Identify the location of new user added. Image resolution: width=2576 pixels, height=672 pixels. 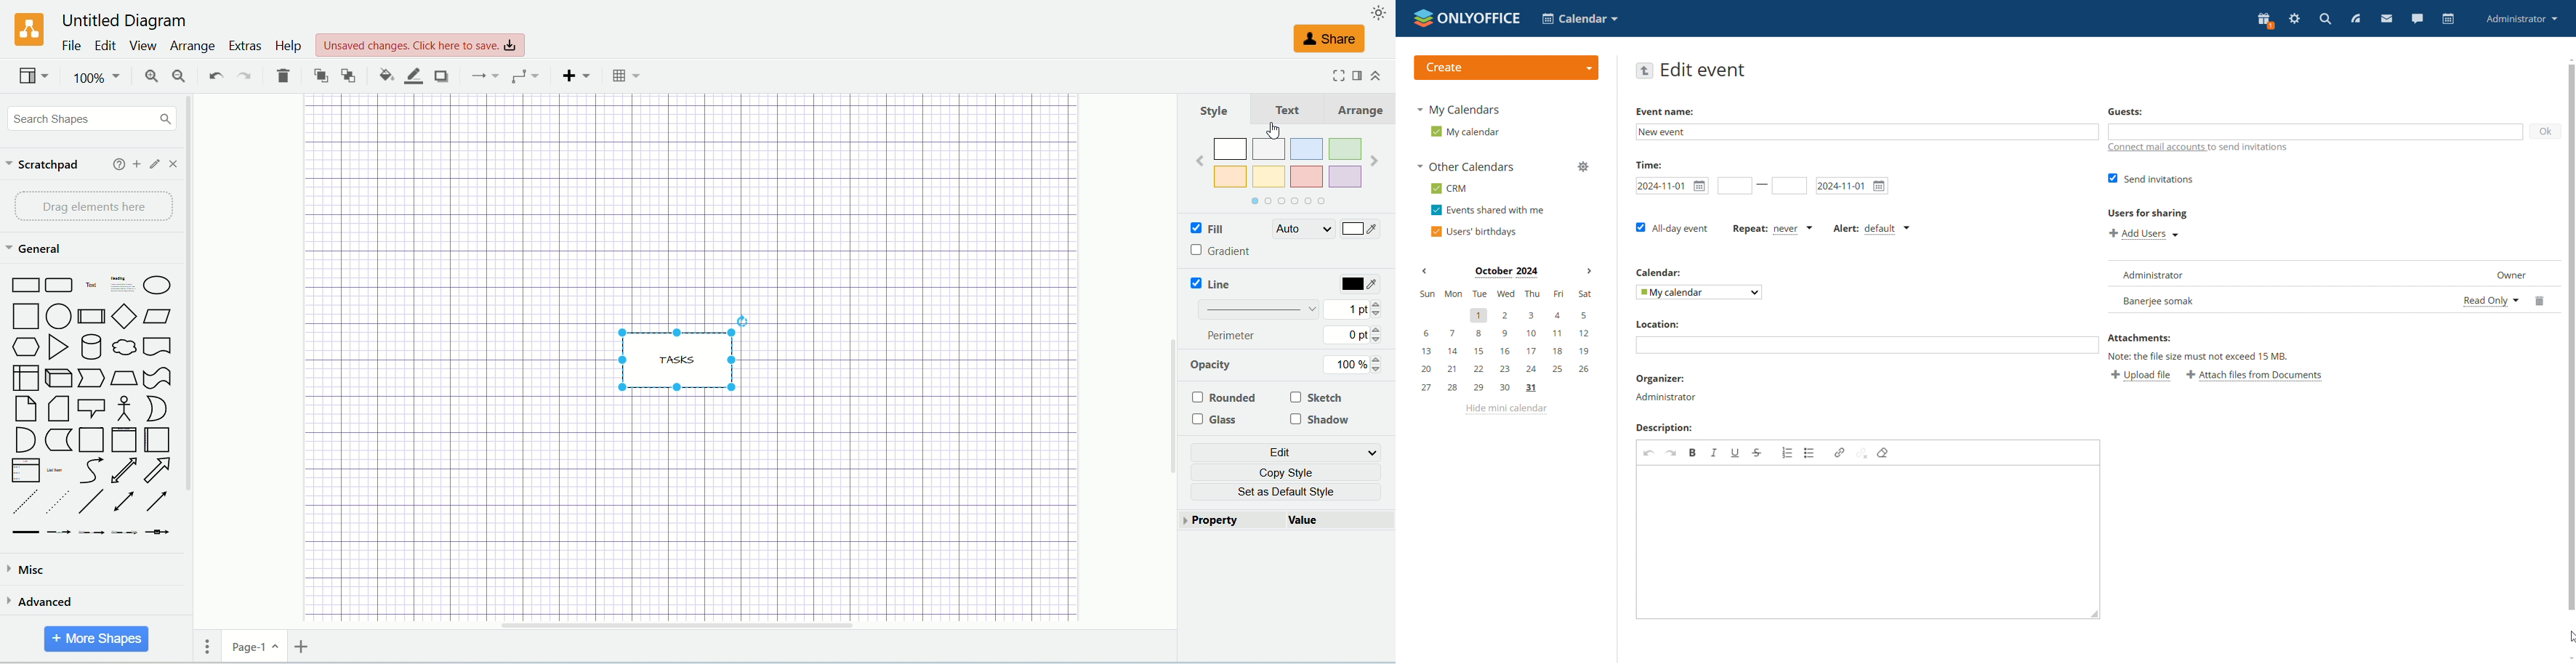
(2279, 299).